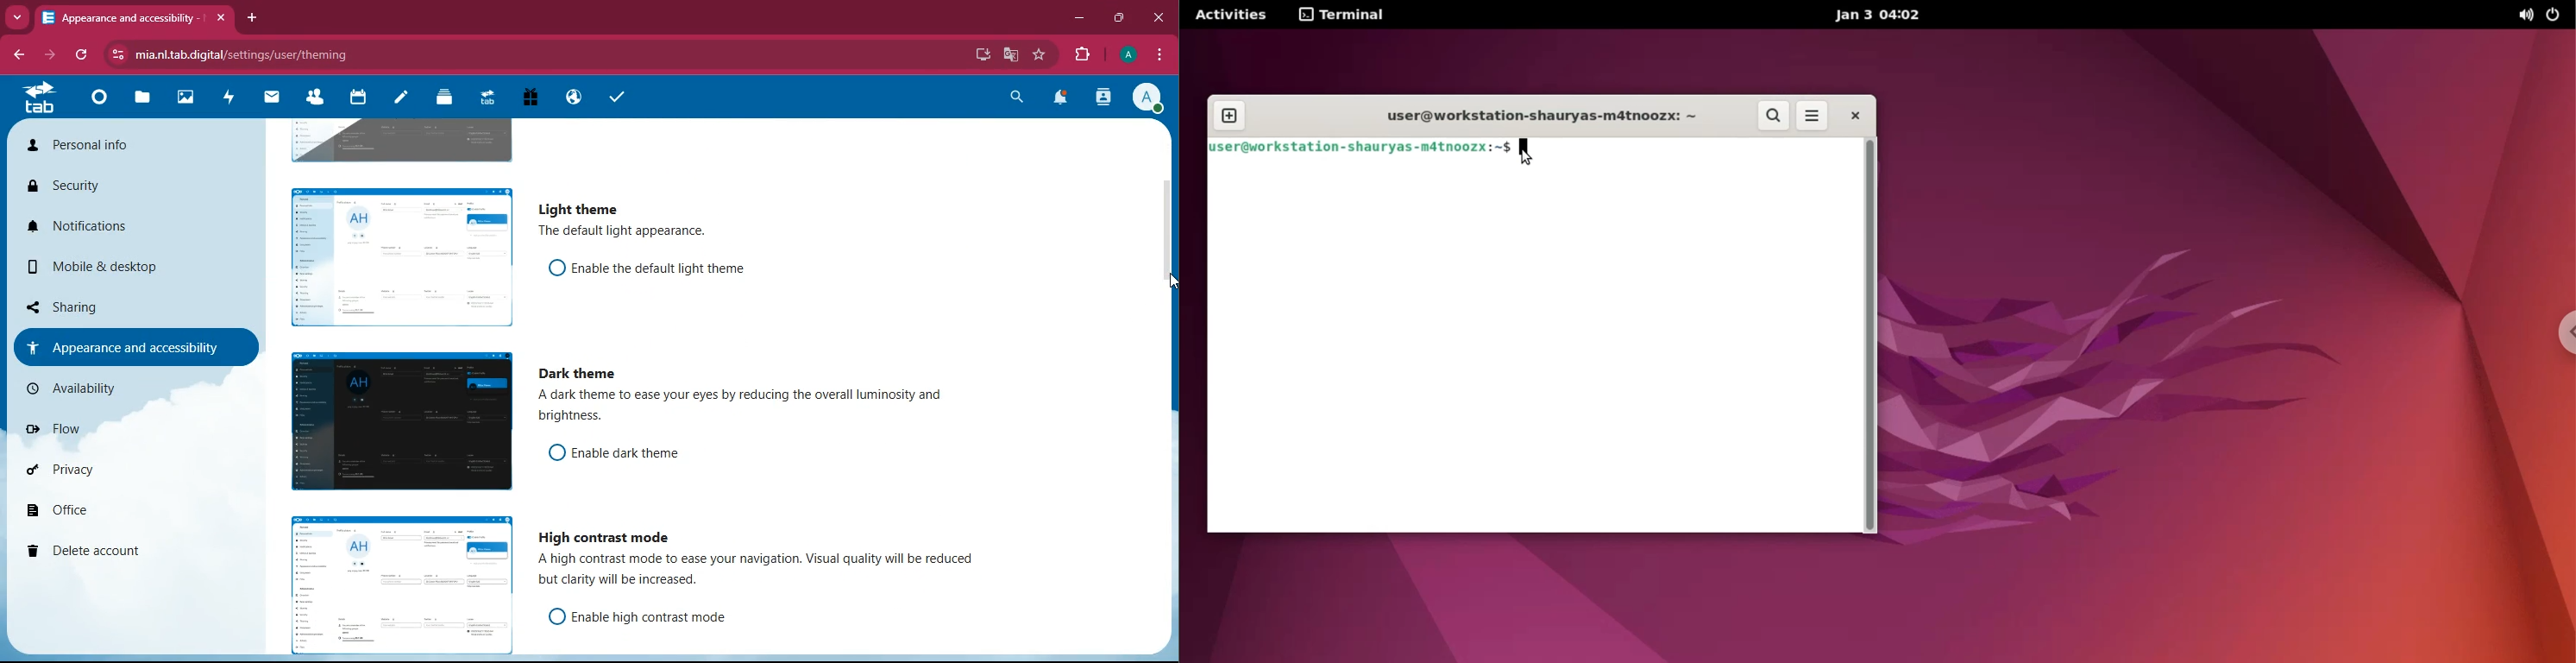 The image size is (2576, 672). Describe the element at coordinates (398, 99) in the screenshot. I see `notes` at that location.